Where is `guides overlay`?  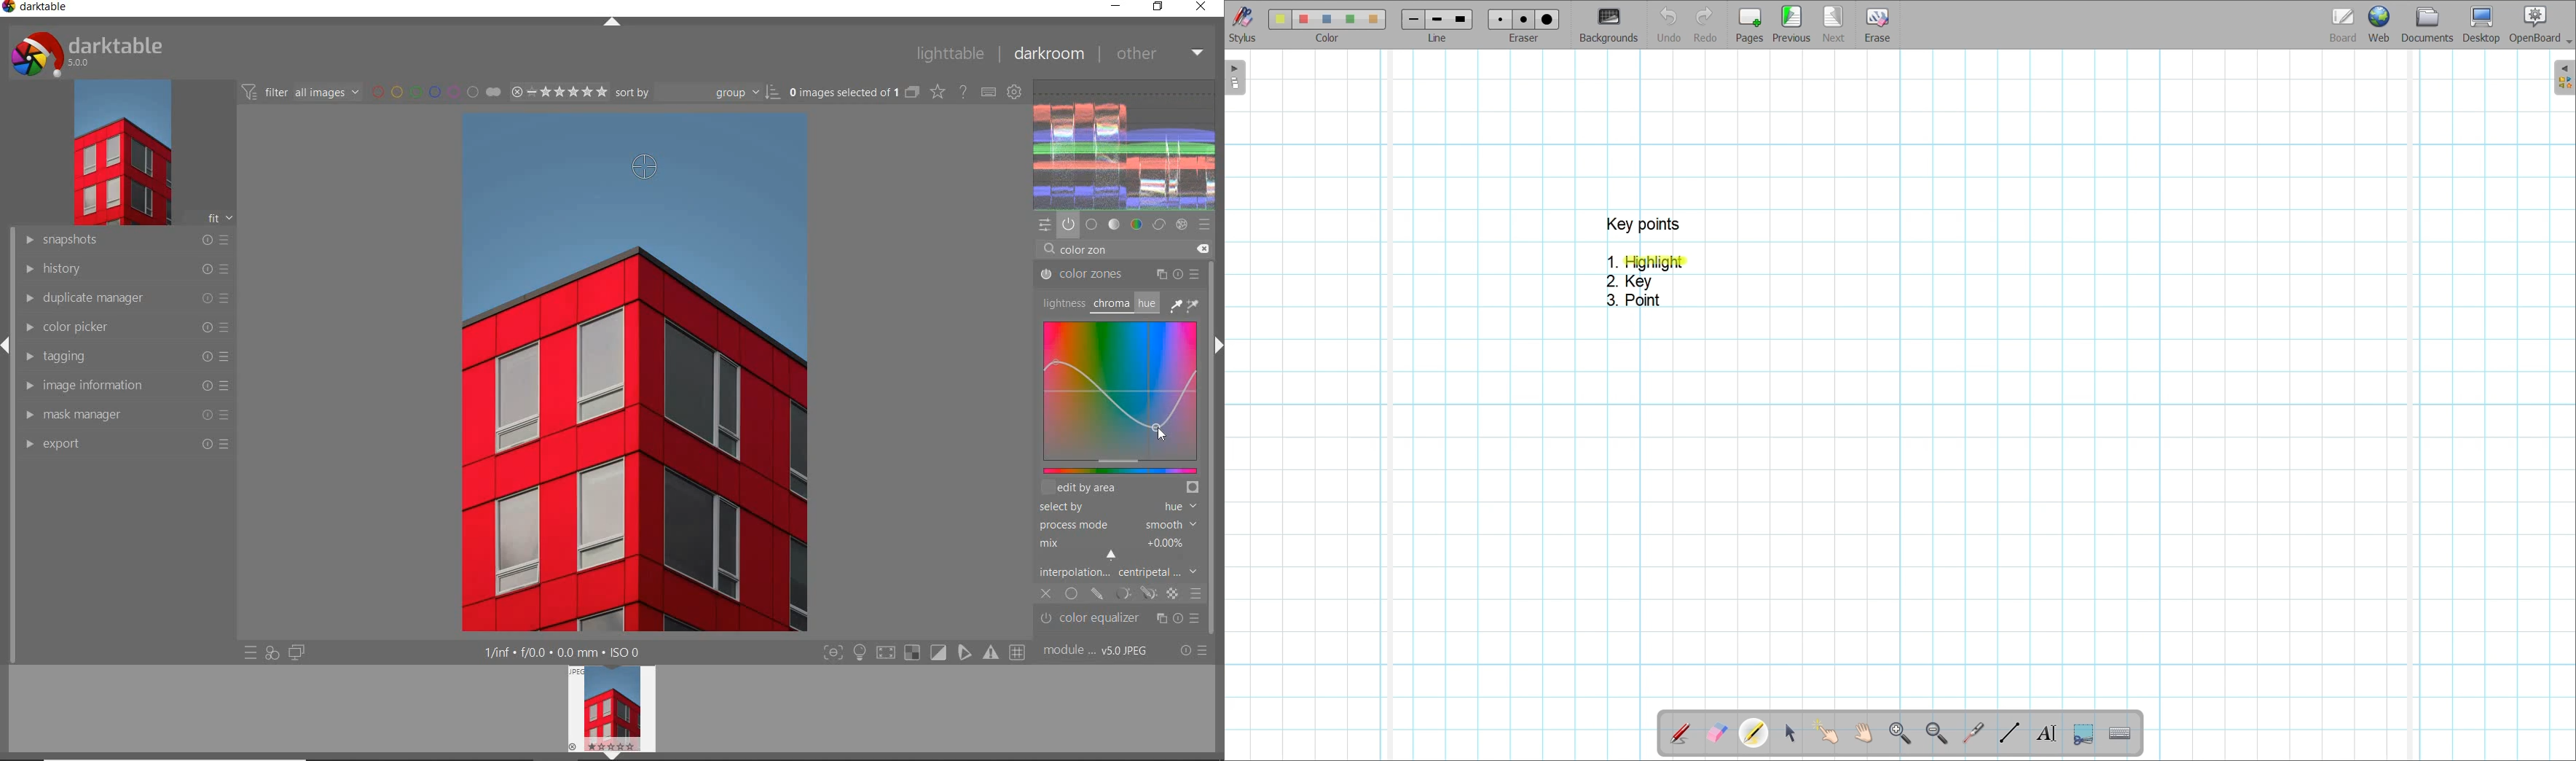 guides overlay is located at coordinates (964, 653).